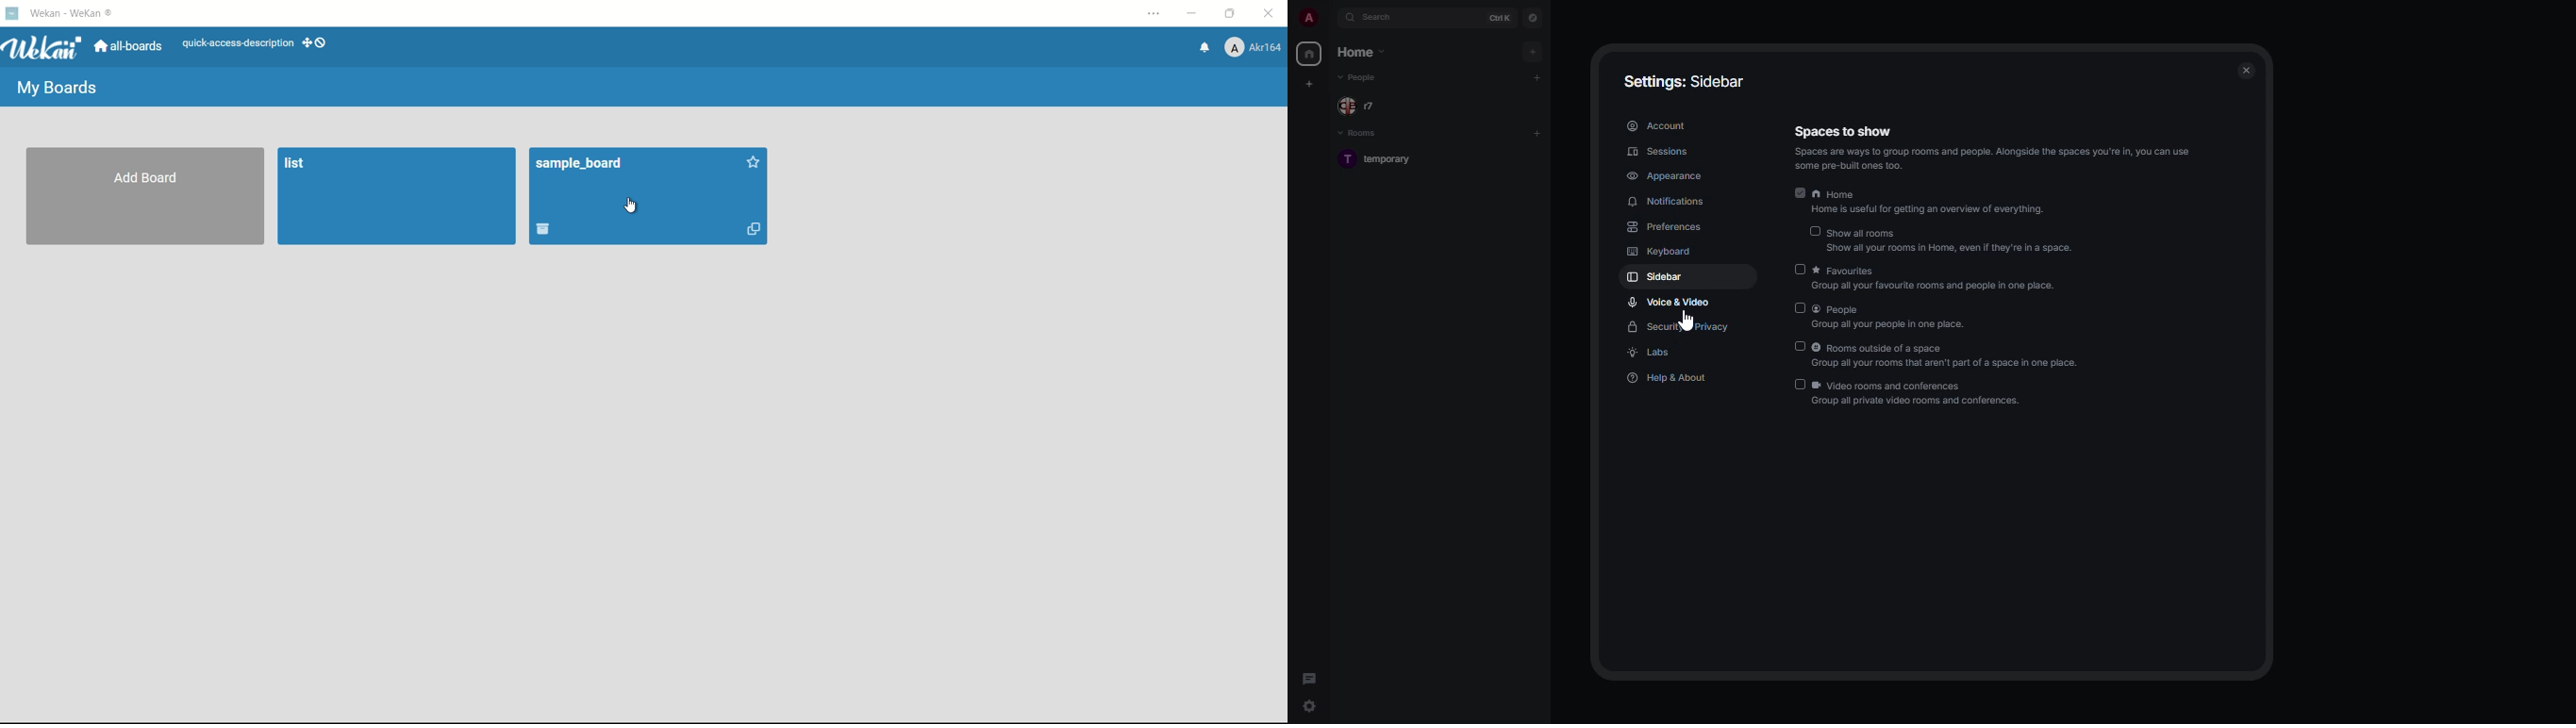 This screenshot has width=2576, height=728. Describe the element at coordinates (543, 229) in the screenshot. I see `archive` at that location.